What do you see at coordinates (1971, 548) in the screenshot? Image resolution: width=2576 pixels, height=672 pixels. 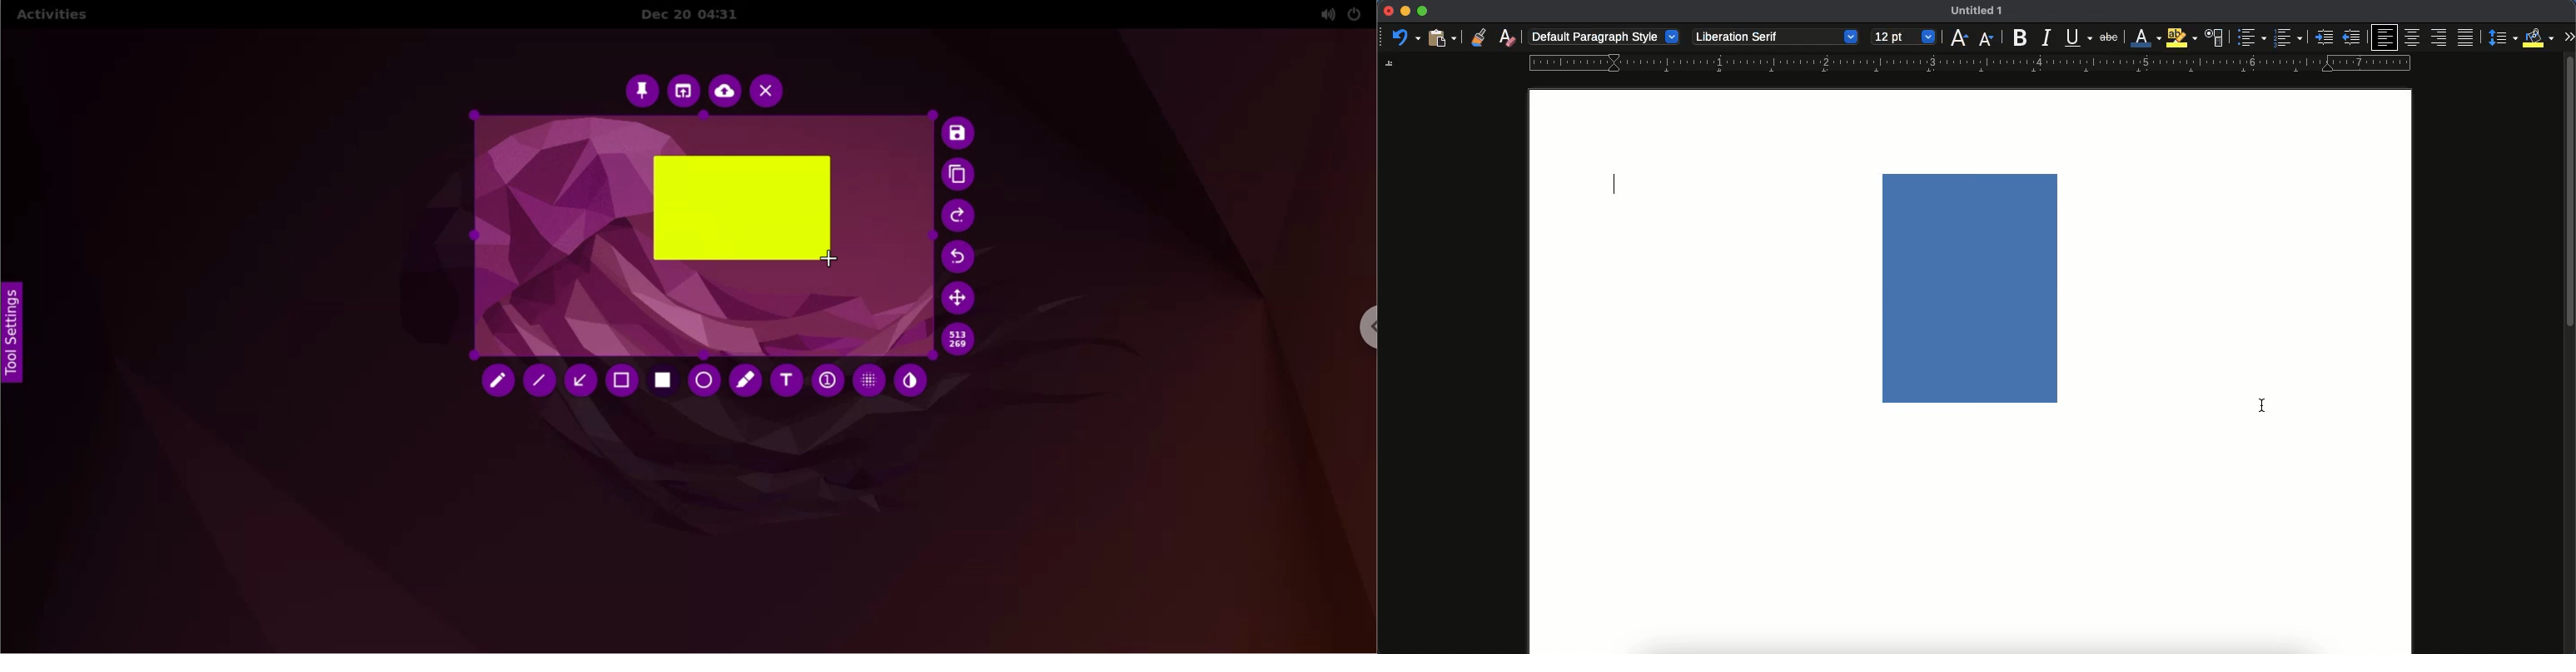 I see `page` at bounding box center [1971, 548].